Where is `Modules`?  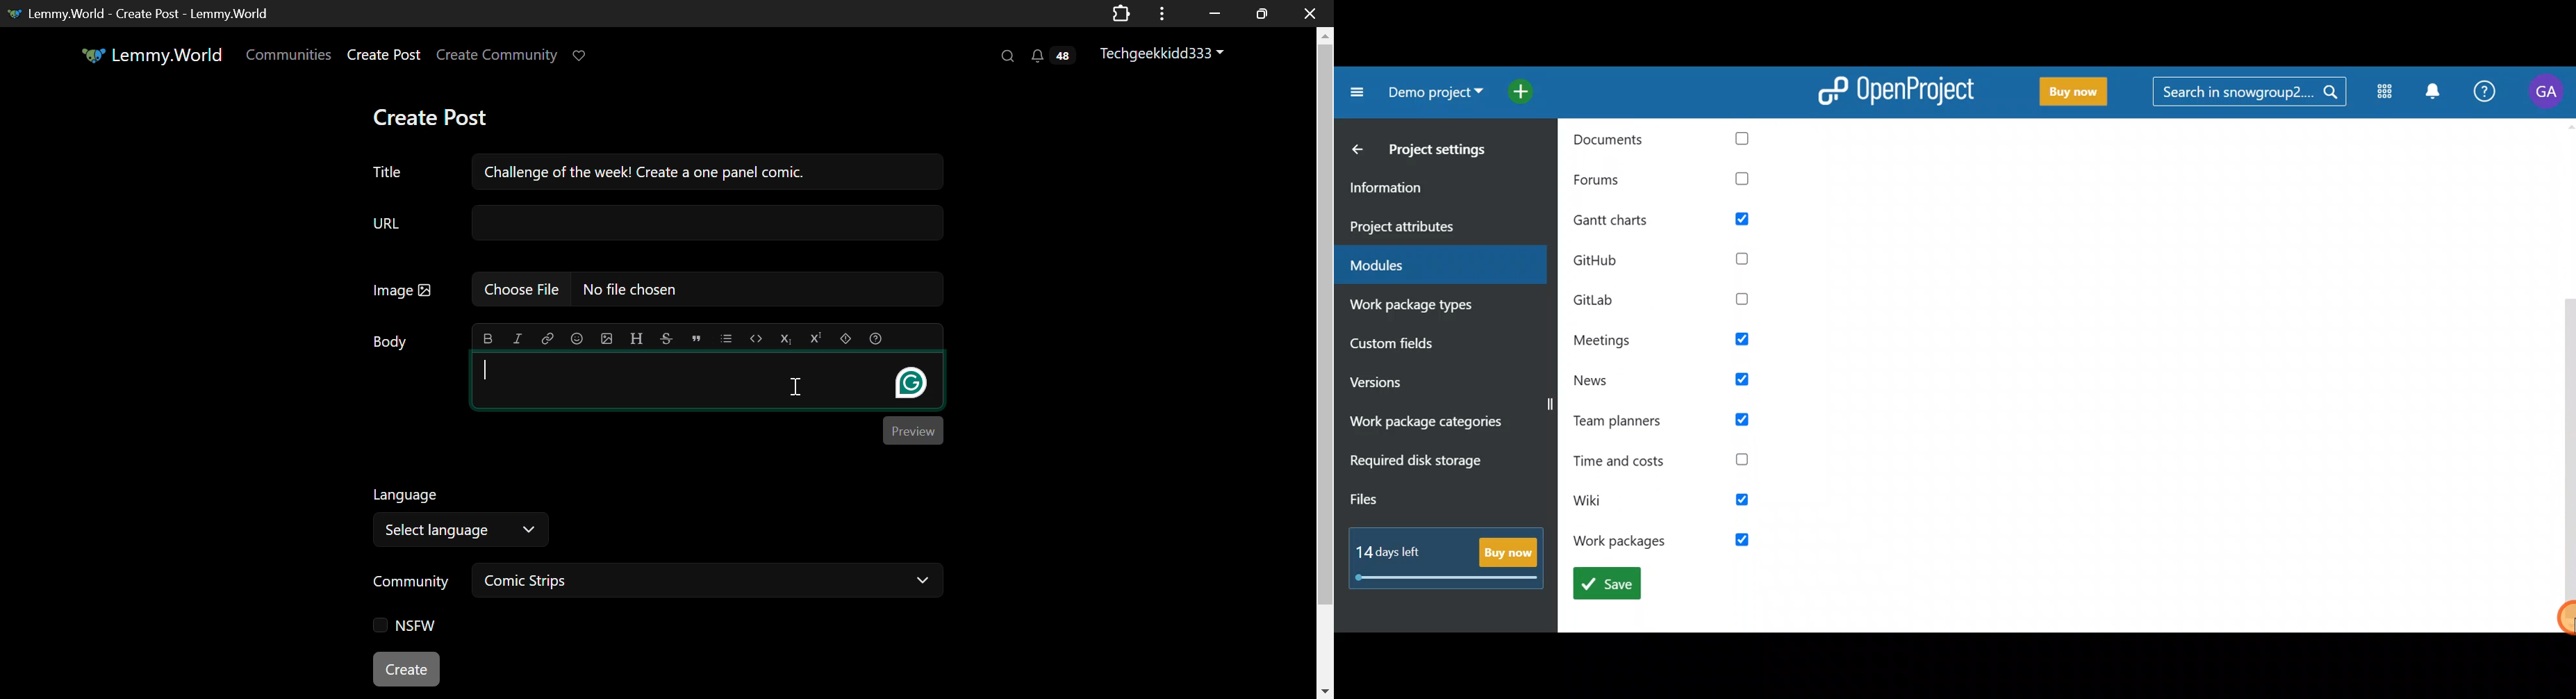 Modules is located at coordinates (1432, 265).